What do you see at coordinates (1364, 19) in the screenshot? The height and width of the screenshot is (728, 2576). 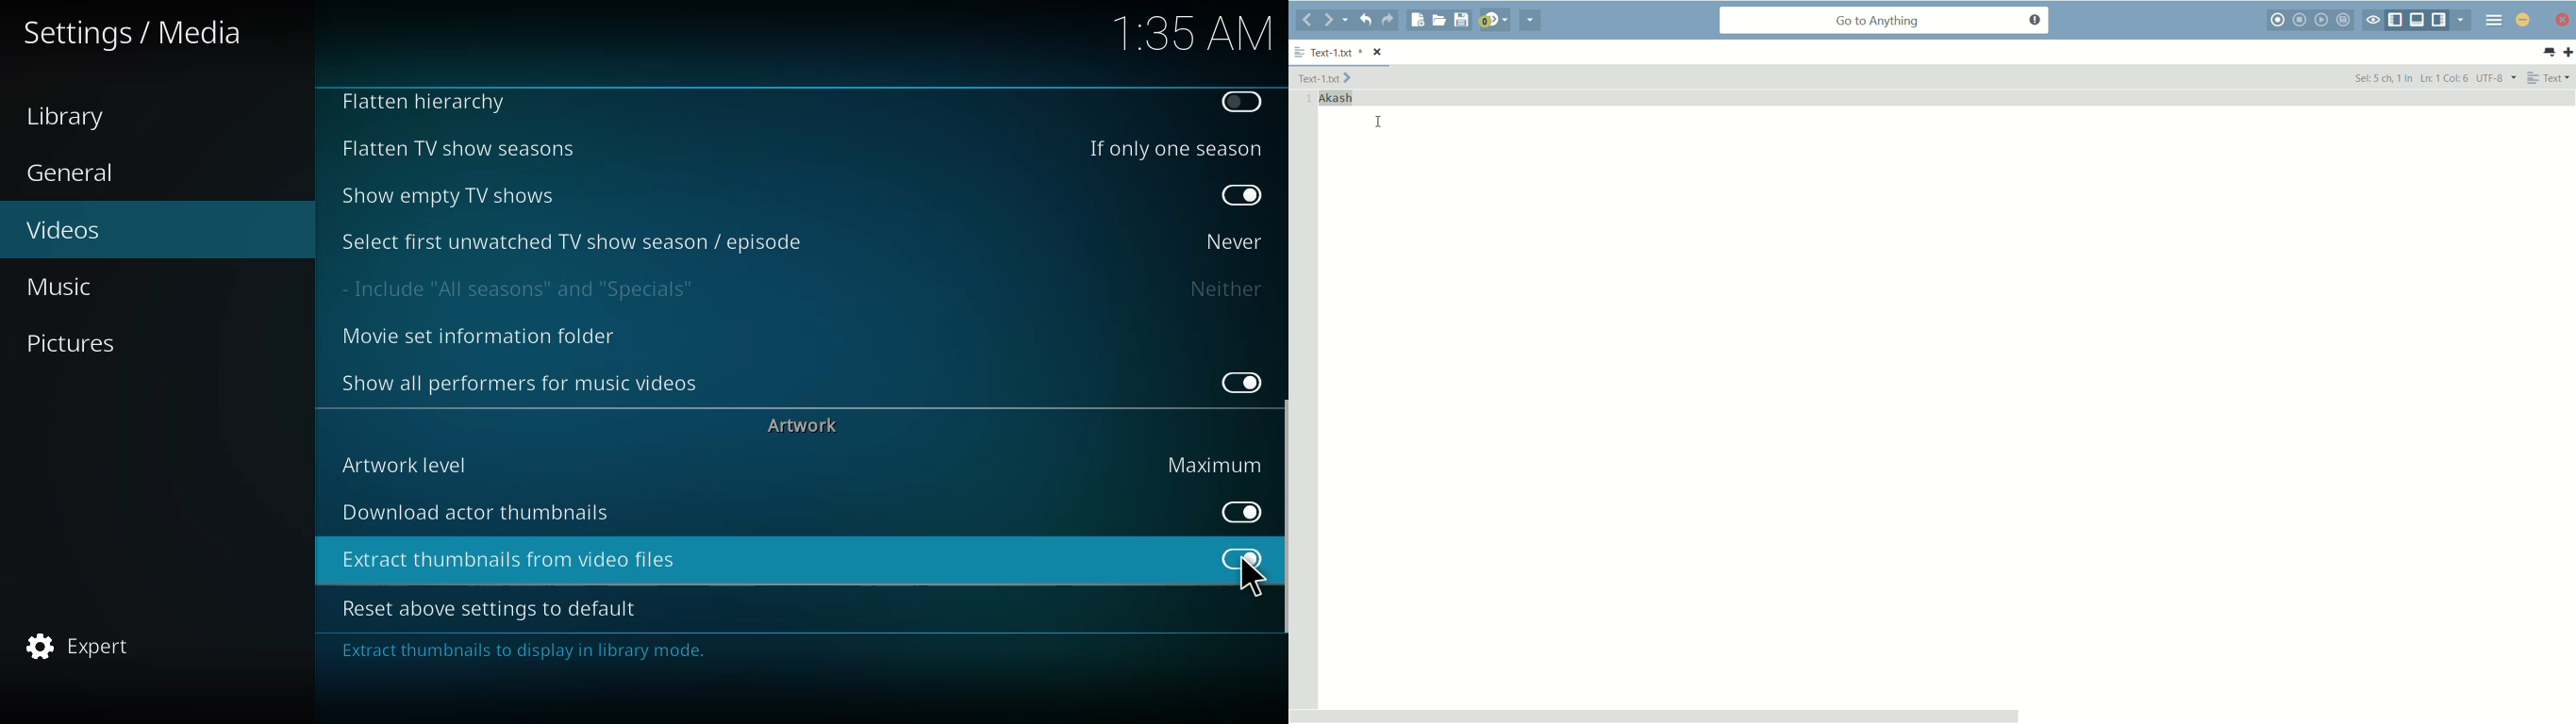 I see `undo` at bounding box center [1364, 19].